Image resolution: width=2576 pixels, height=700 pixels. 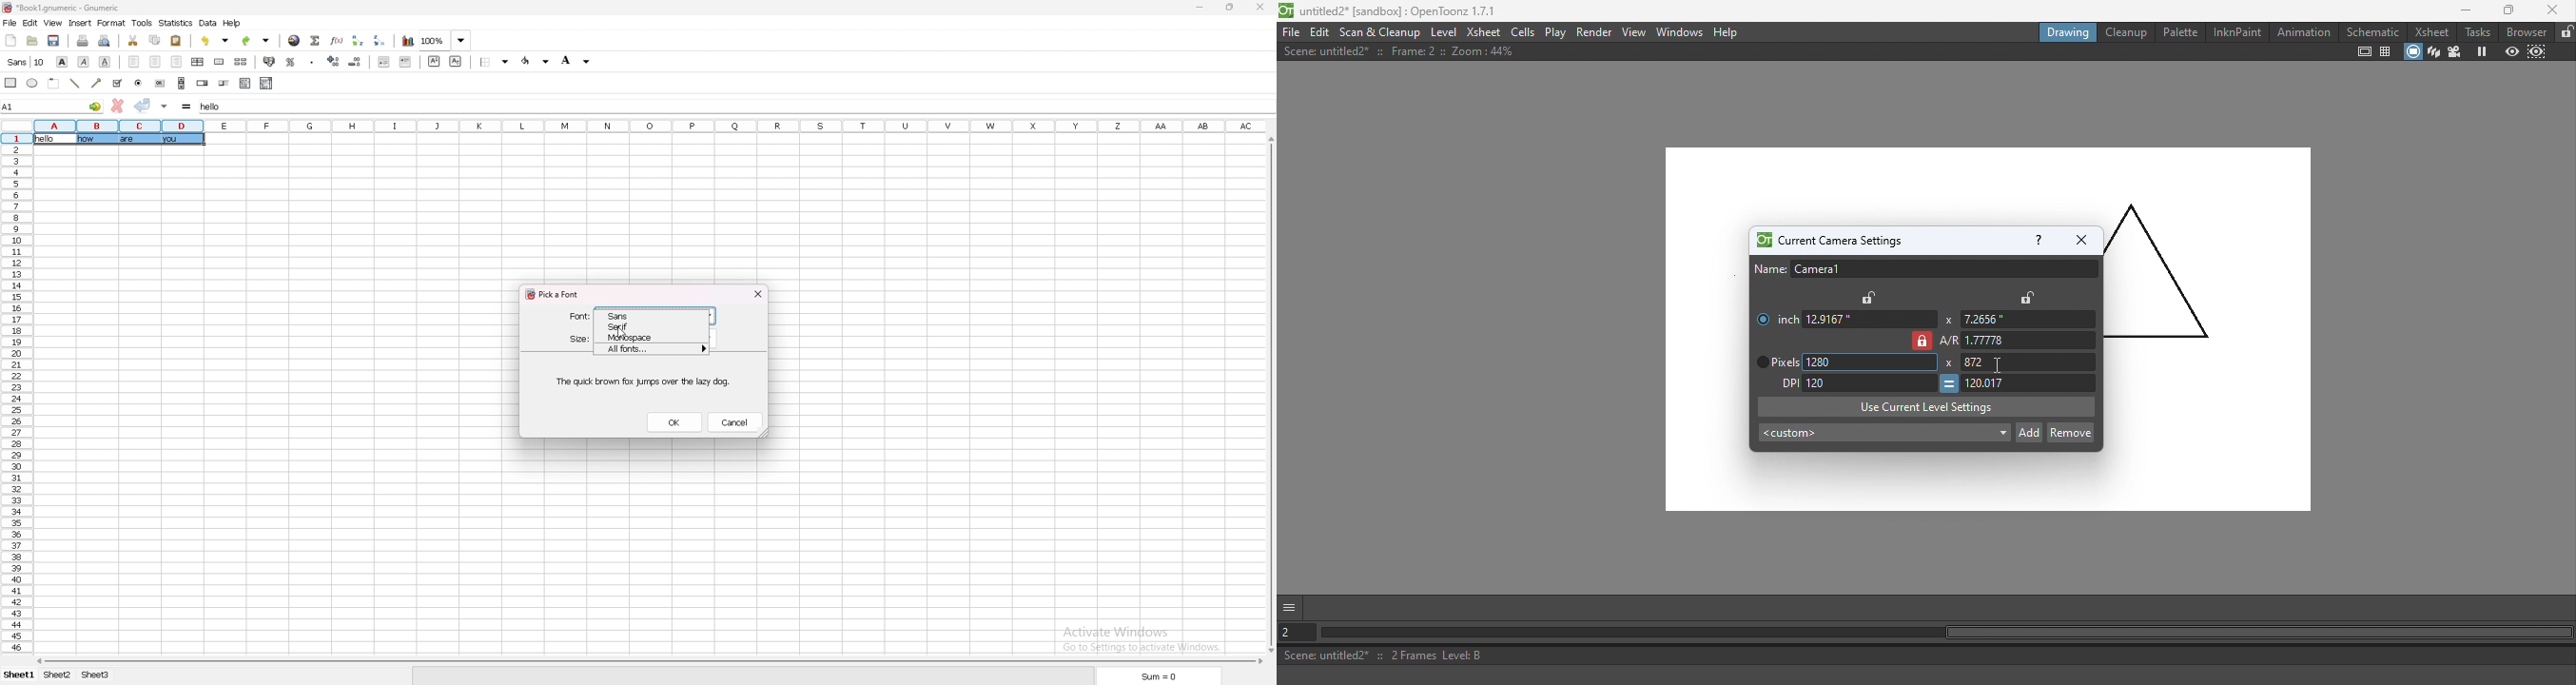 I want to click on Render, so click(x=1595, y=33).